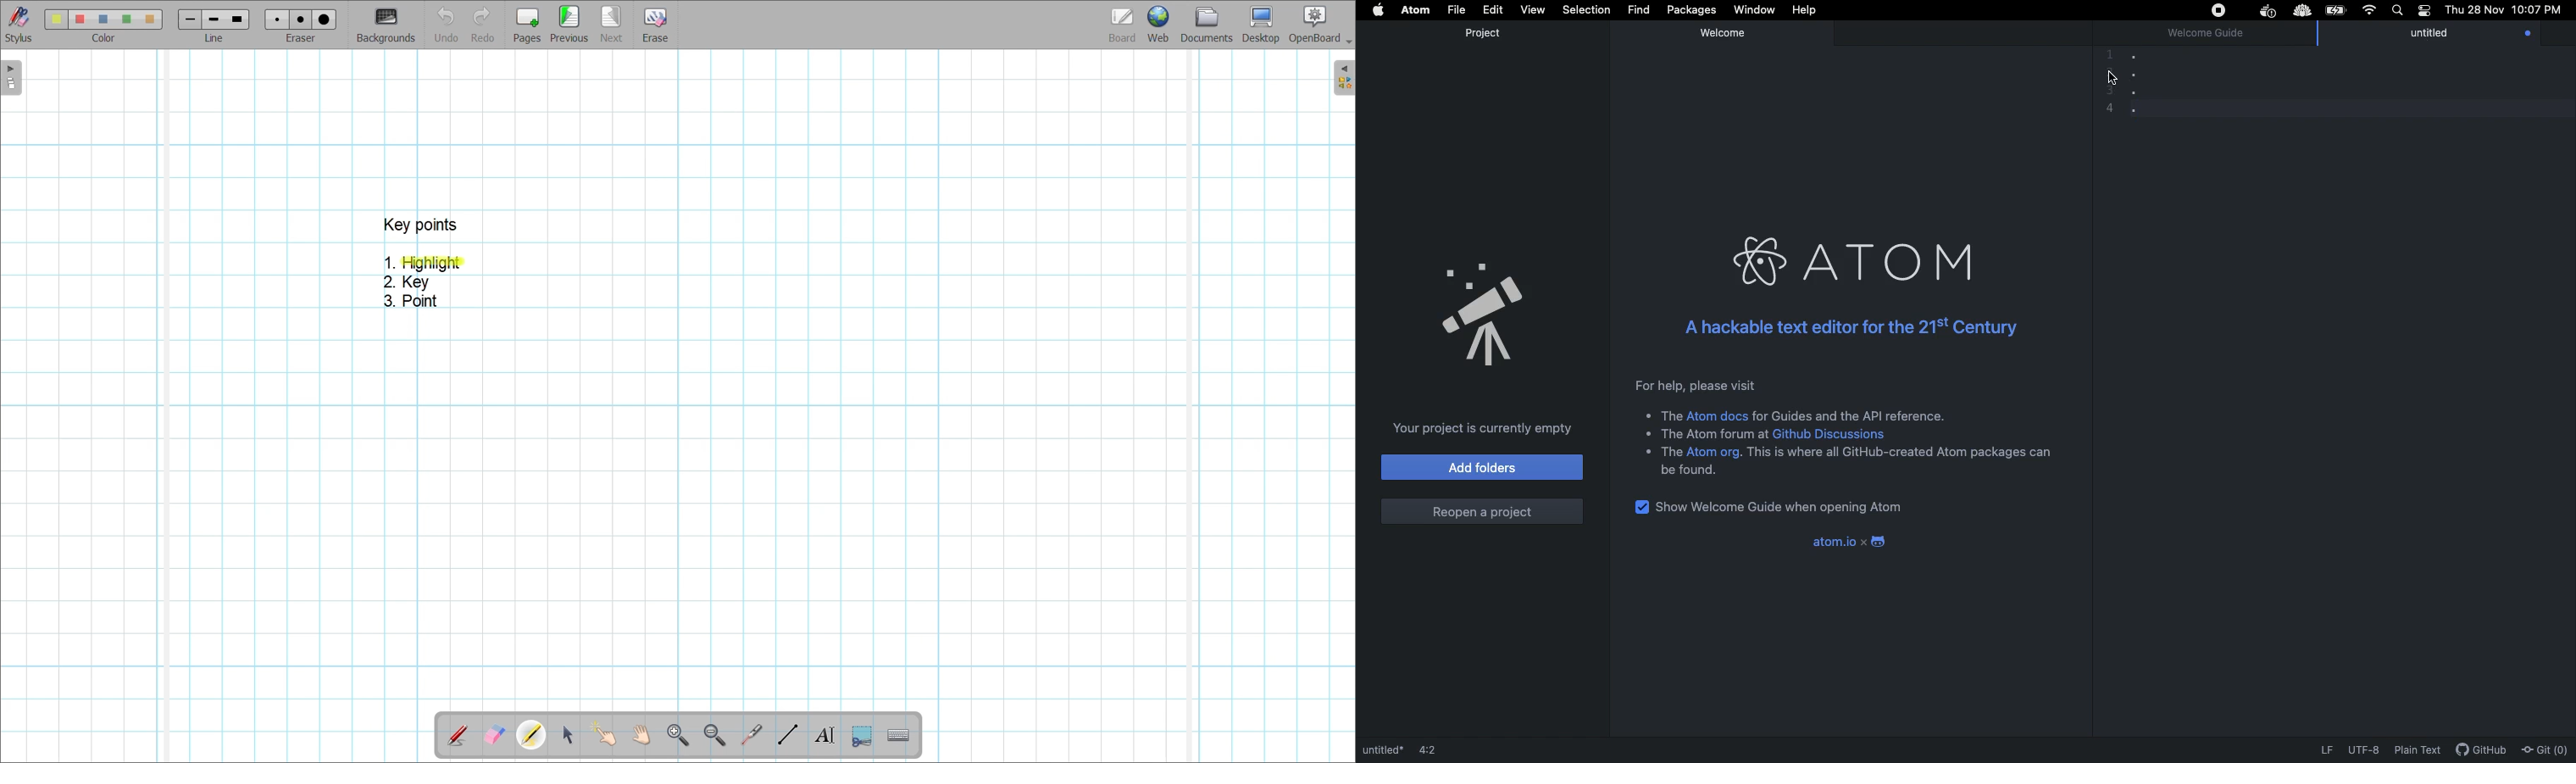  What do you see at coordinates (1718, 415) in the screenshot?
I see `atom docs` at bounding box center [1718, 415].